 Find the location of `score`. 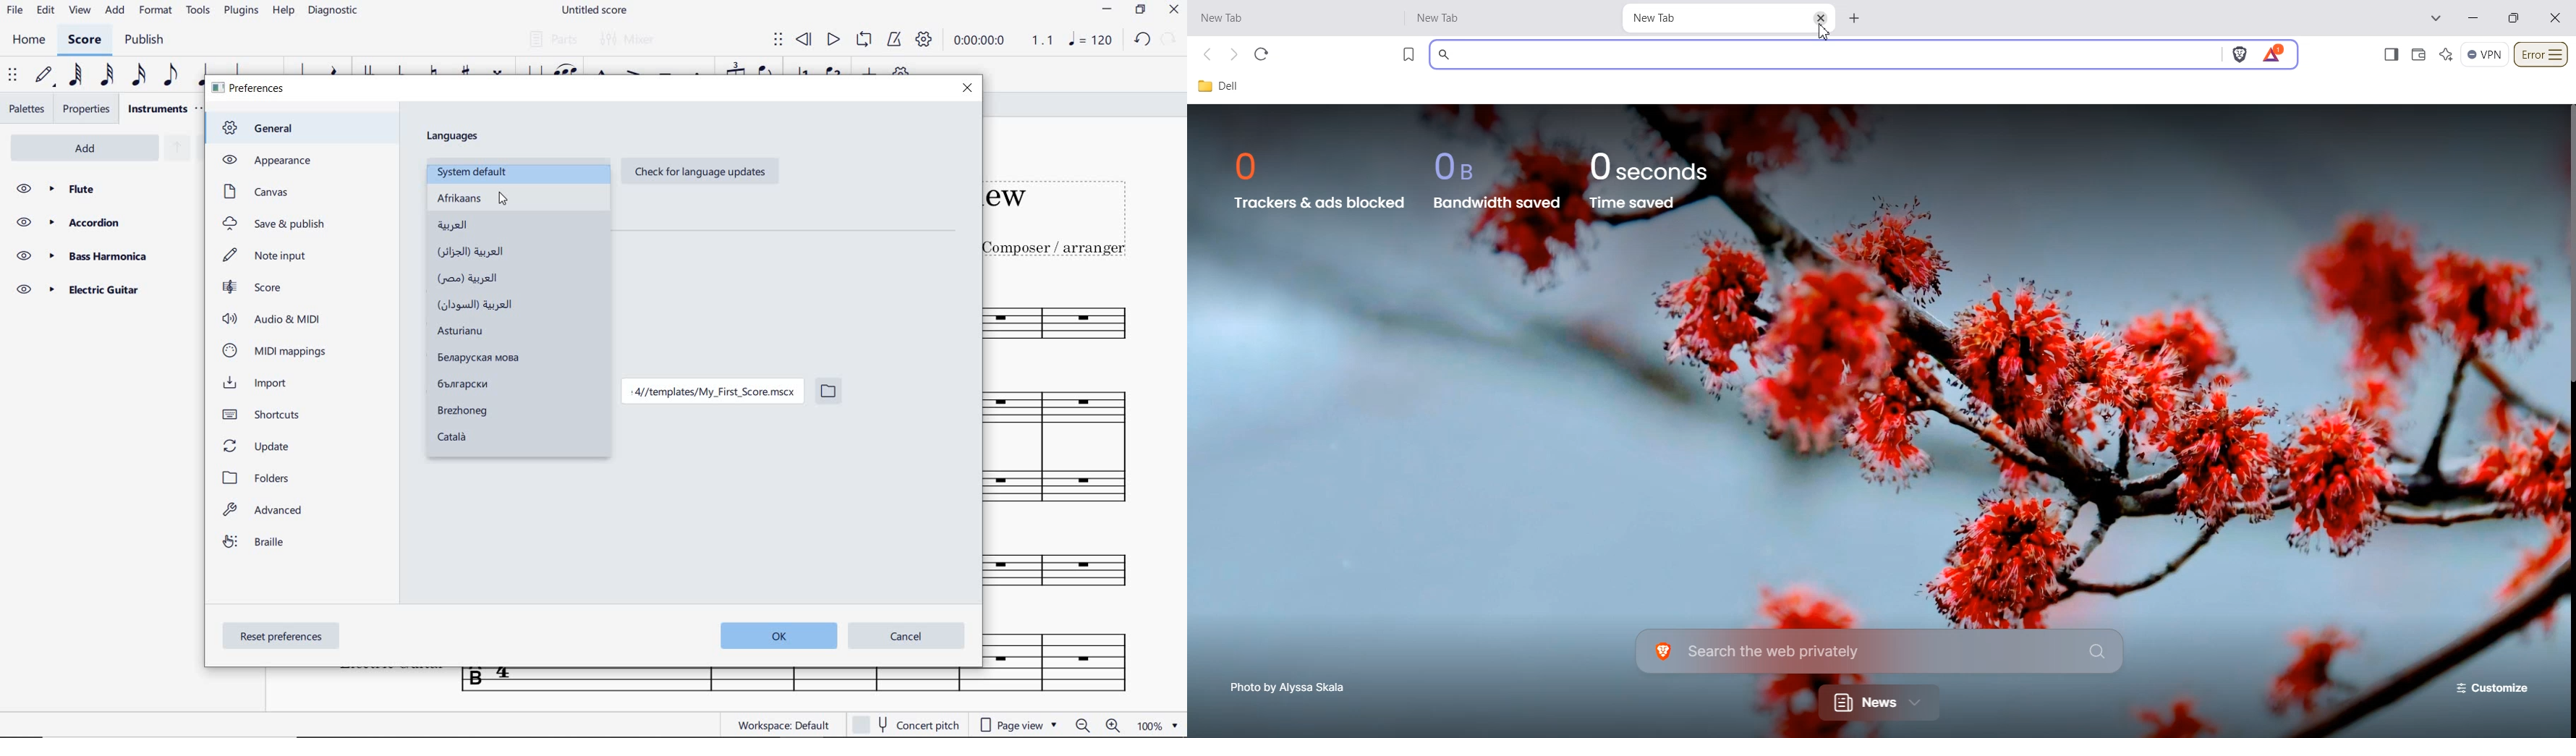

score is located at coordinates (253, 287).